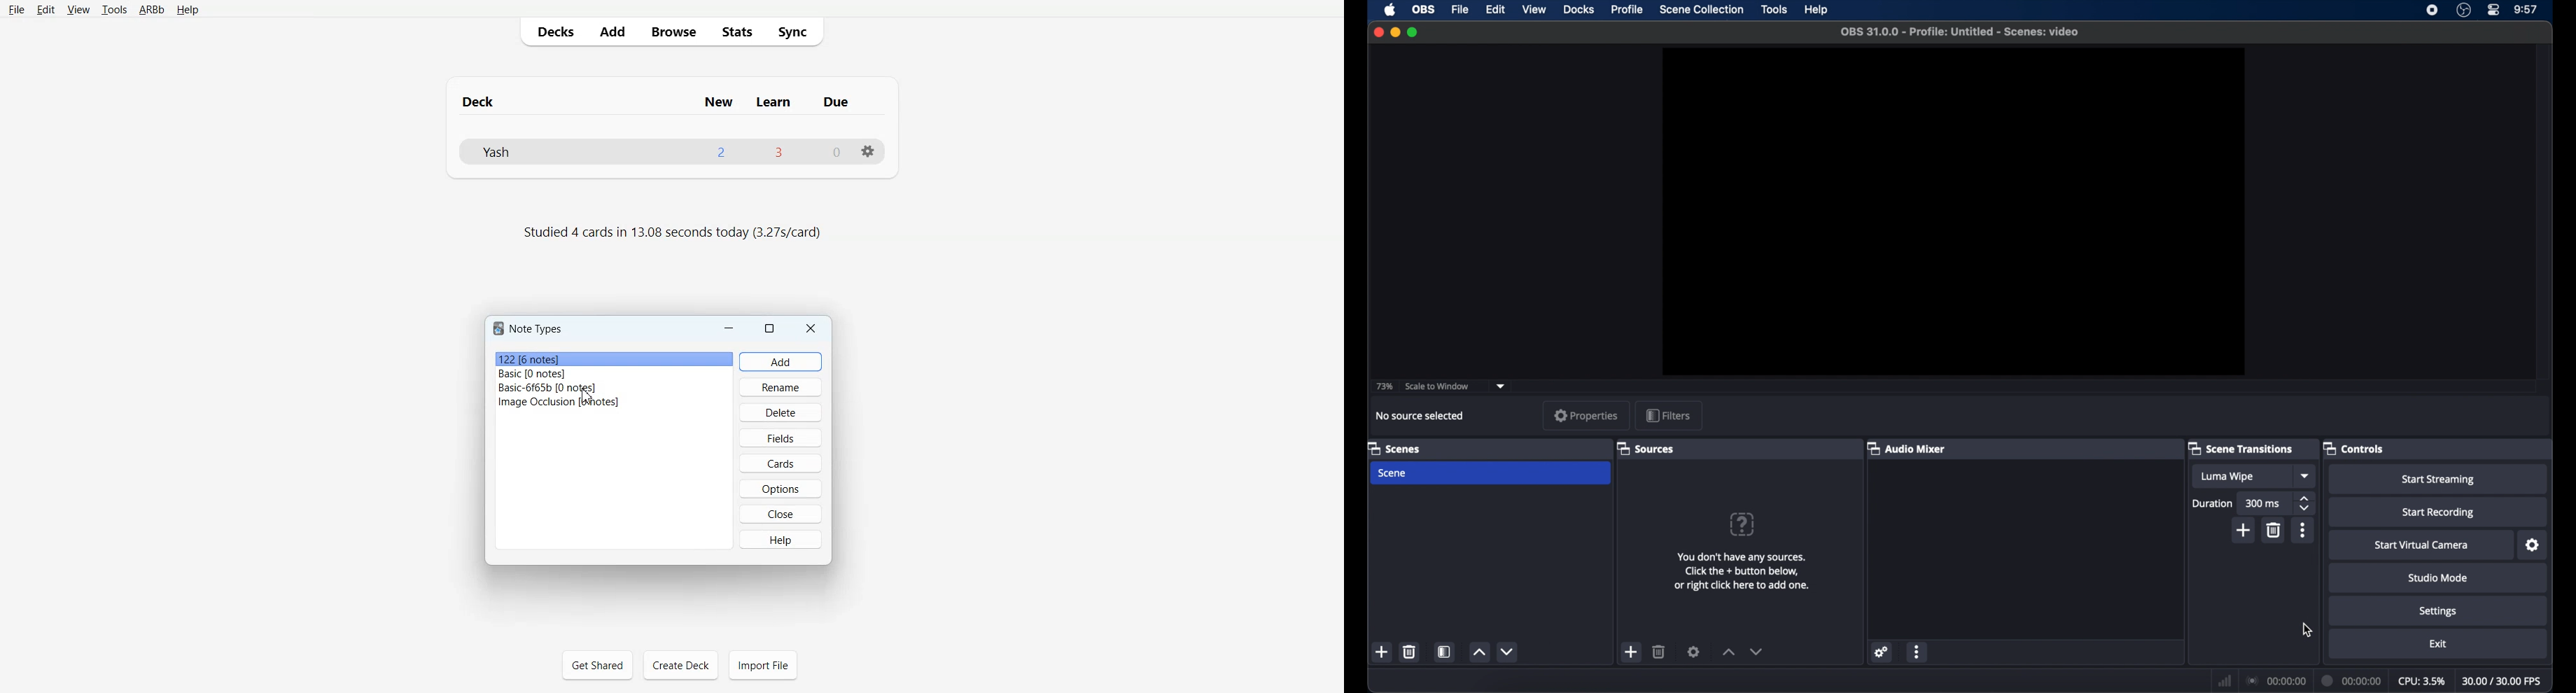 Image resolution: width=2576 pixels, height=700 pixels. Describe the element at coordinates (780, 412) in the screenshot. I see `Delete` at that location.